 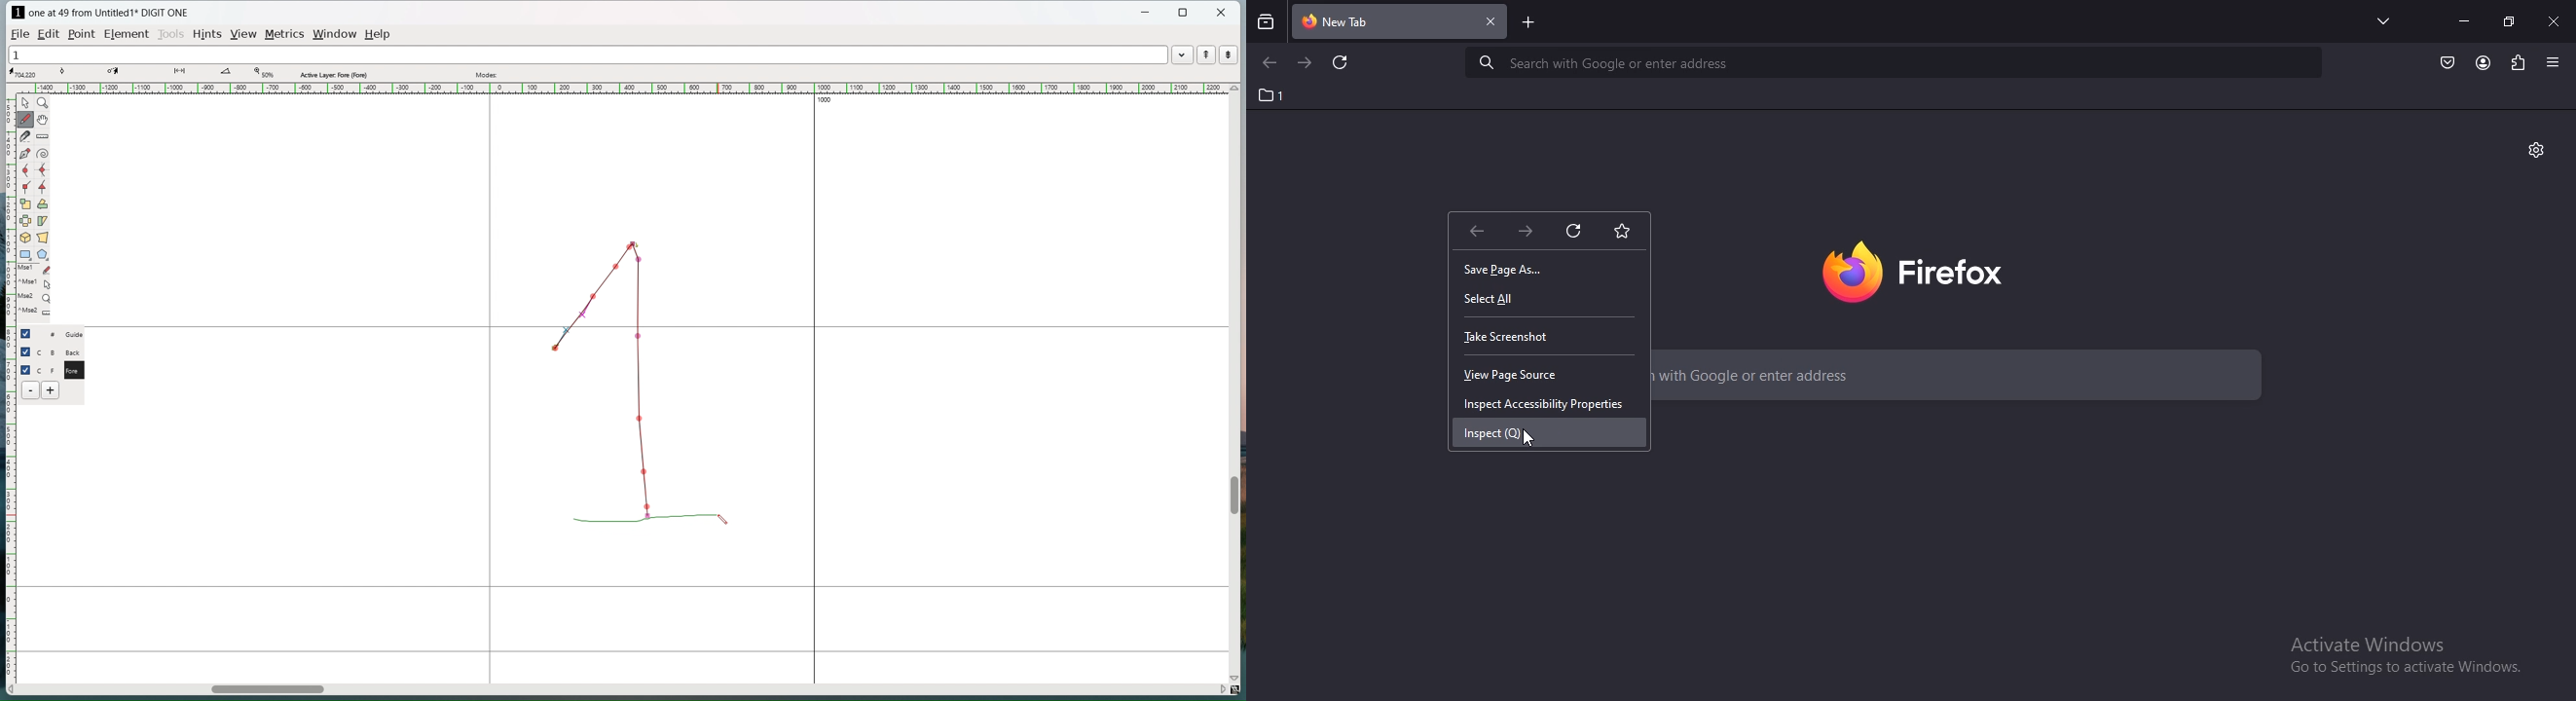 What do you see at coordinates (1896, 62) in the screenshot?
I see `search` at bounding box center [1896, 62].